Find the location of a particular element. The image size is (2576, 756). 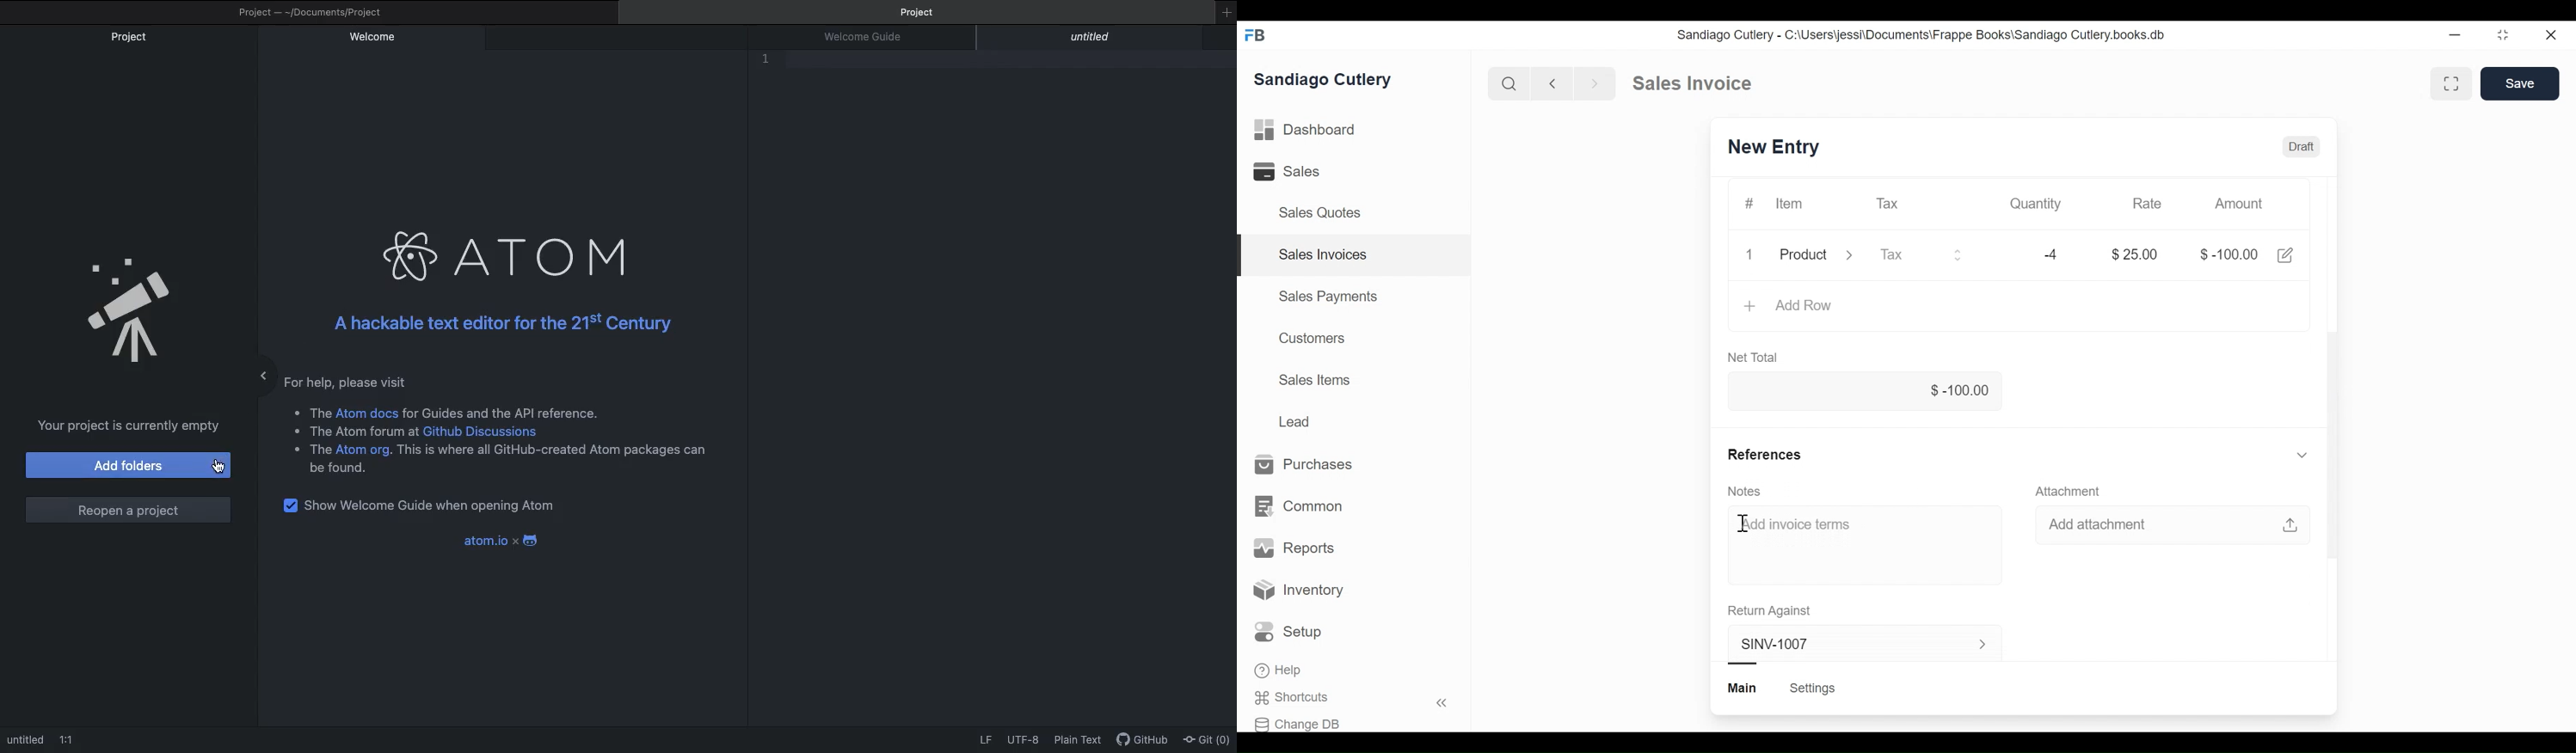

Add invoice terms is located at coordinates (1795, 524).